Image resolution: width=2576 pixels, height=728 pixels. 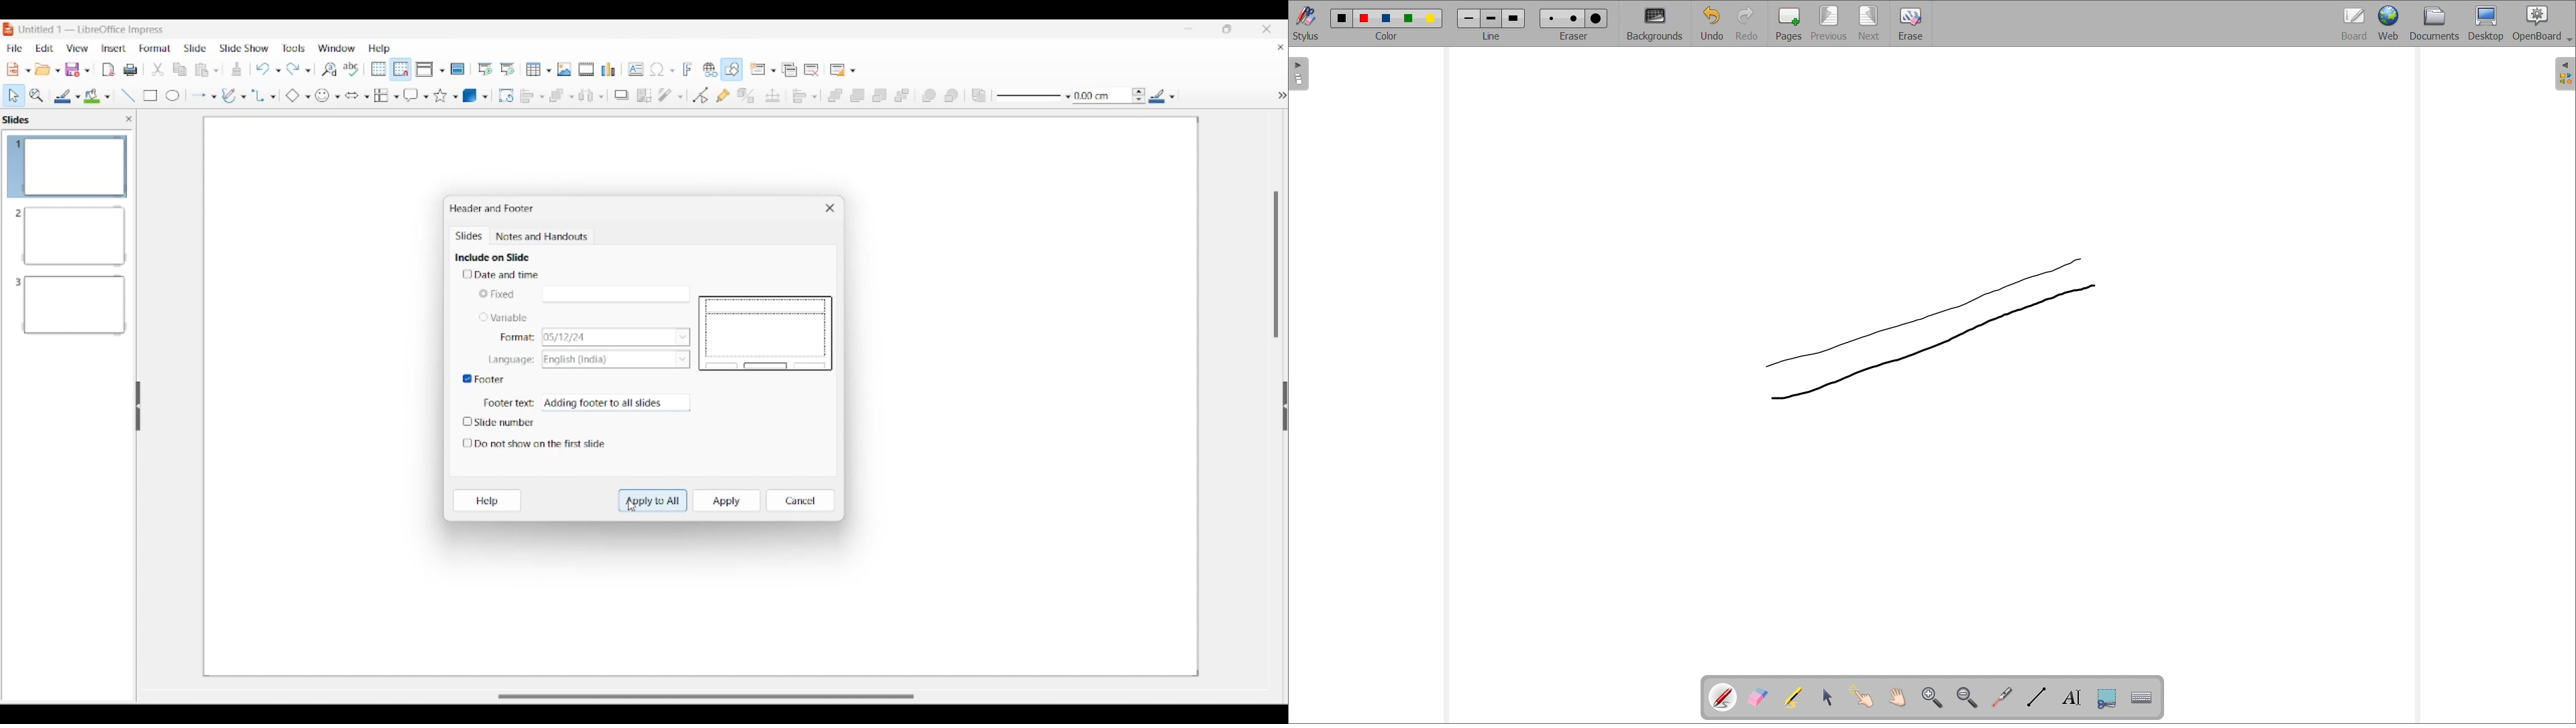 What do you see at coordinates (351, 69) in the screenshot?
I see `Spell check` at bounding box center [351, 69].